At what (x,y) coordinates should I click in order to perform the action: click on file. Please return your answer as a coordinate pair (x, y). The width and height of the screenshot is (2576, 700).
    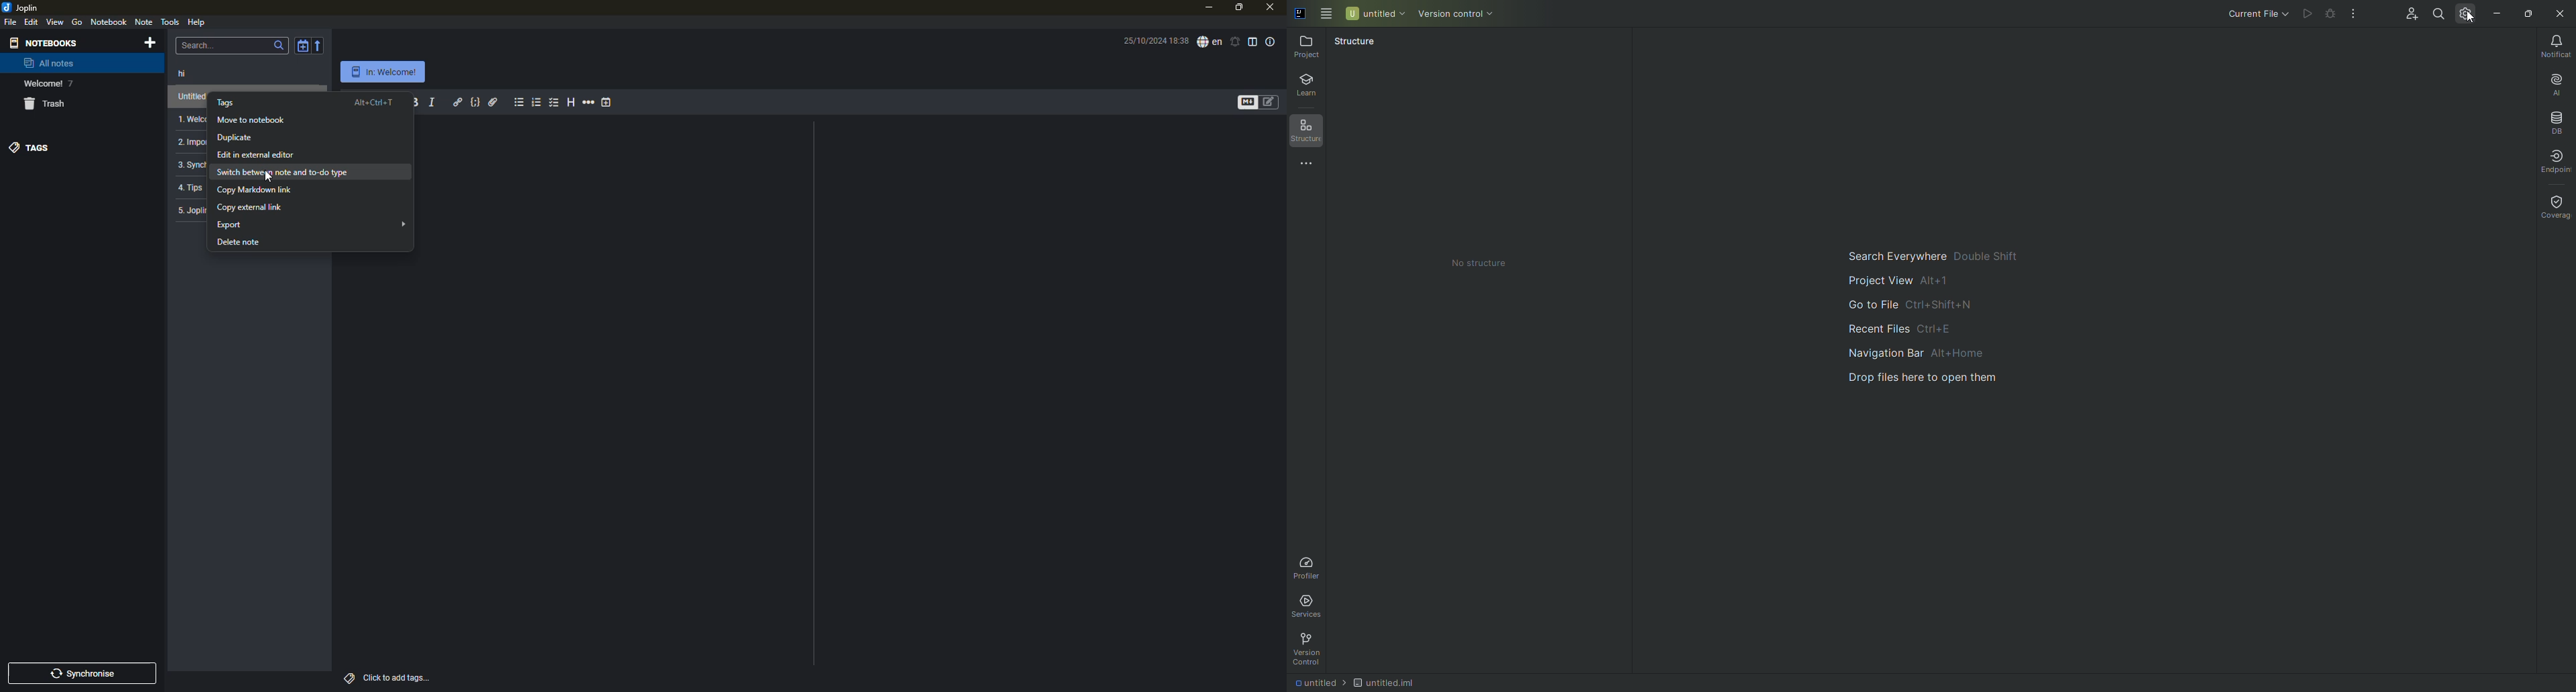
    Looking at the image, I should click on (10, 21).